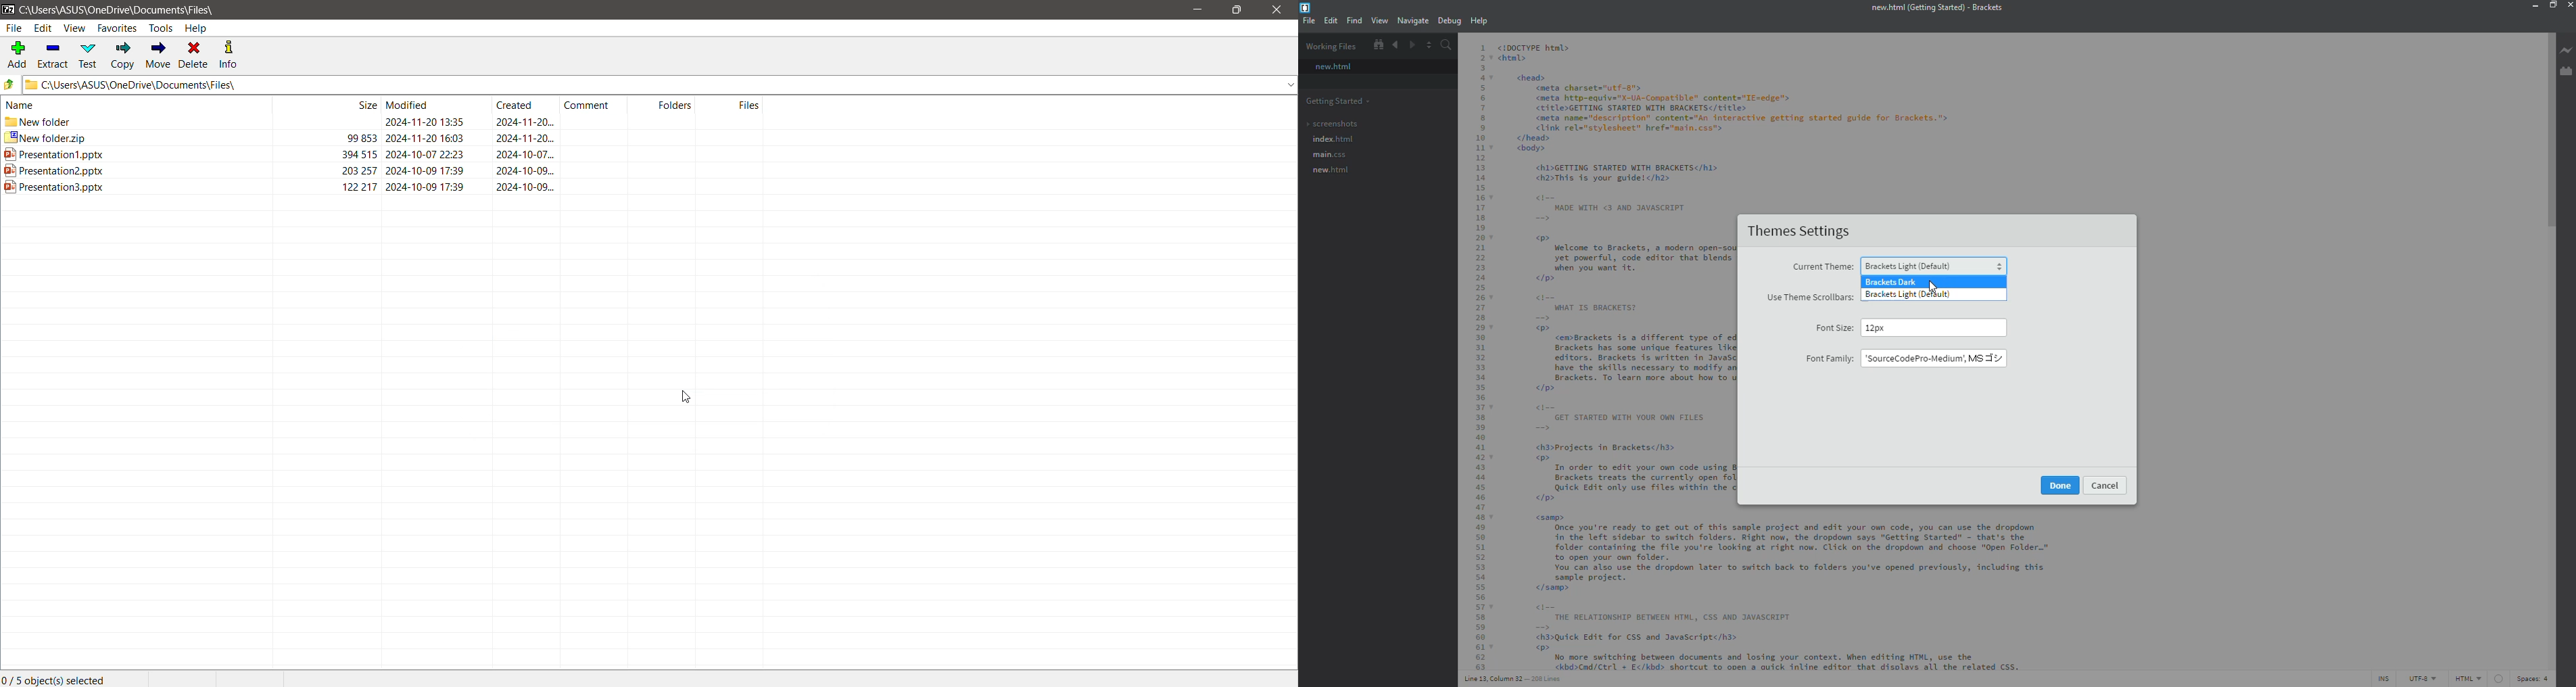 The height and width of the screenshot is (700, 2576). What do you see at coordinates (1894, 327) in the screenshot?
I see `size` at bounding box center [1894, 327].